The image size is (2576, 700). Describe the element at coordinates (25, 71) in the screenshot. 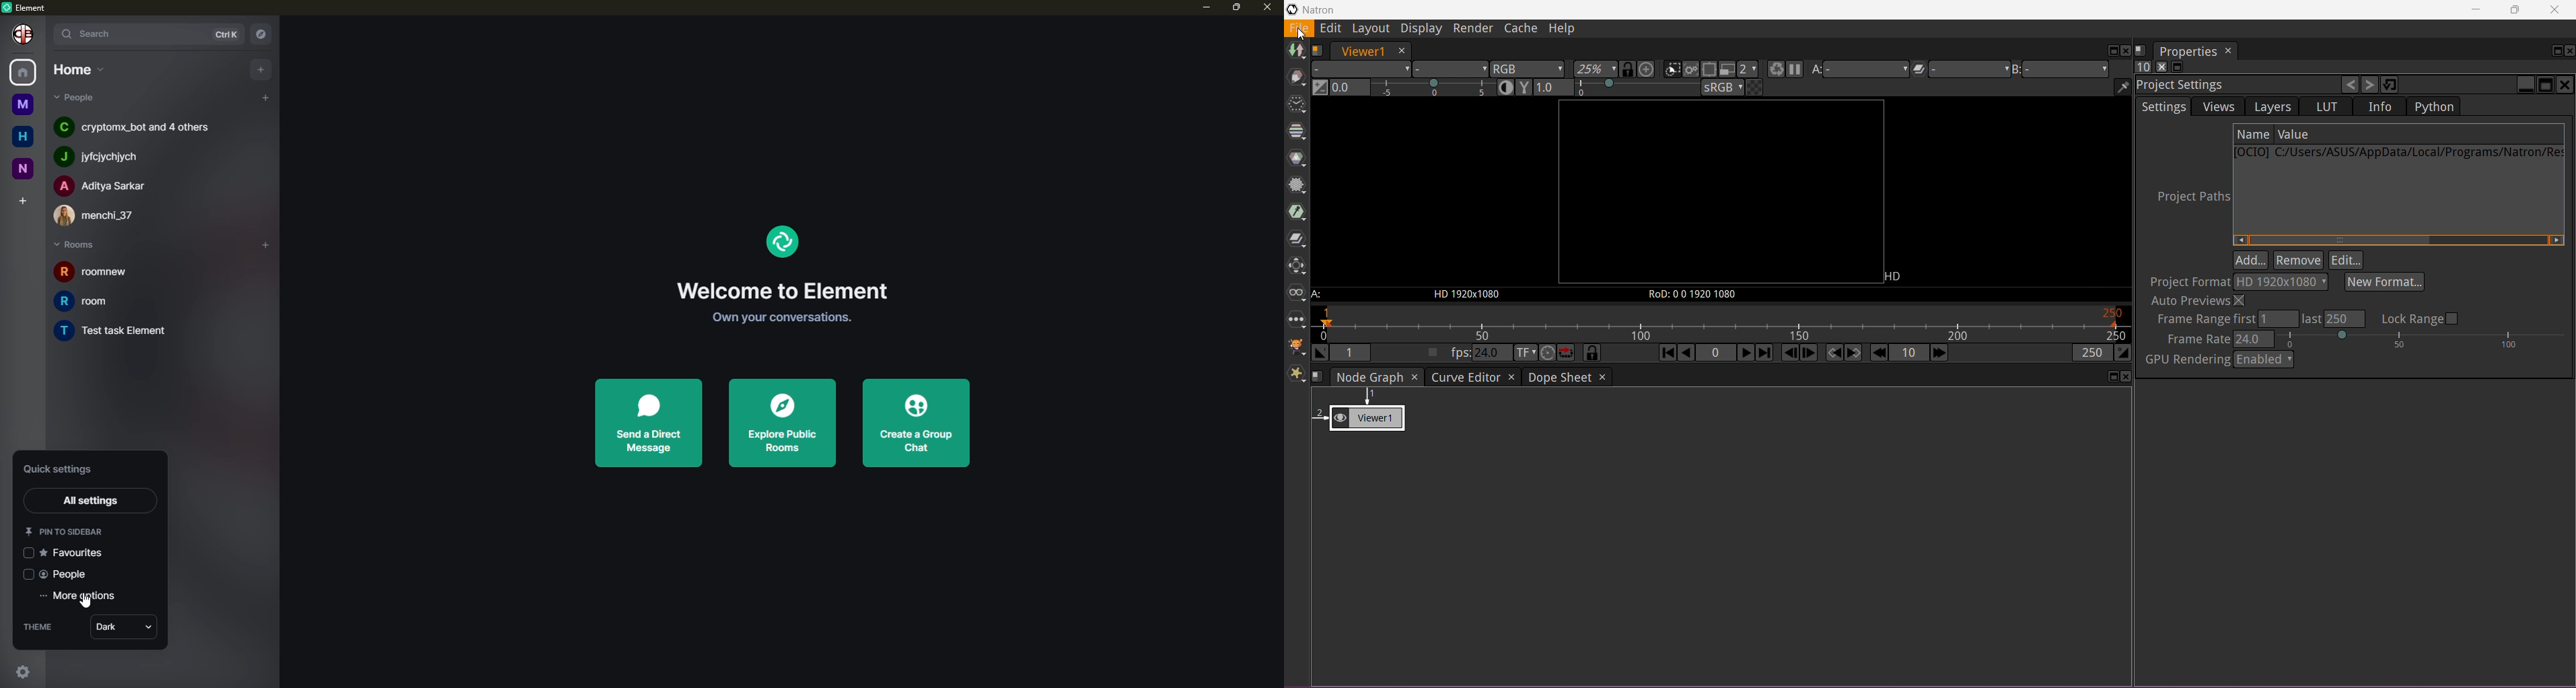

I see `home` at that location.